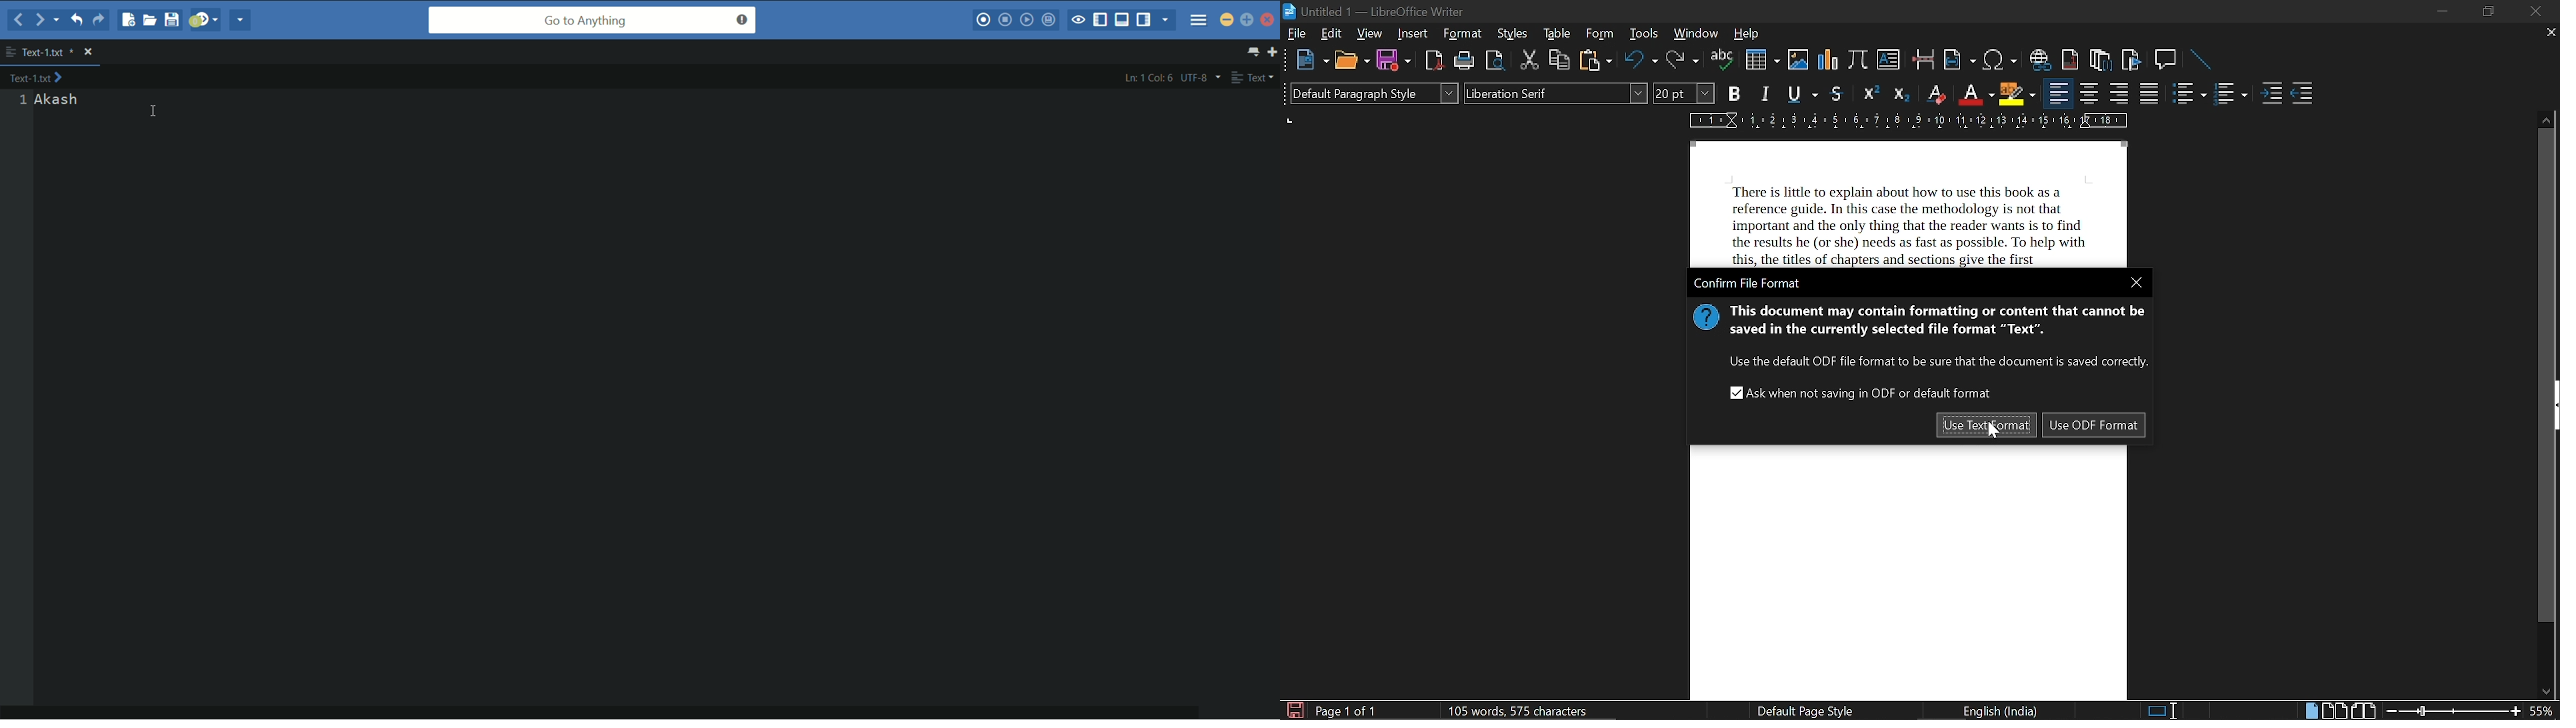 This screenshot has width=2576, height=728. I want to click on file, so click(1297, 33).